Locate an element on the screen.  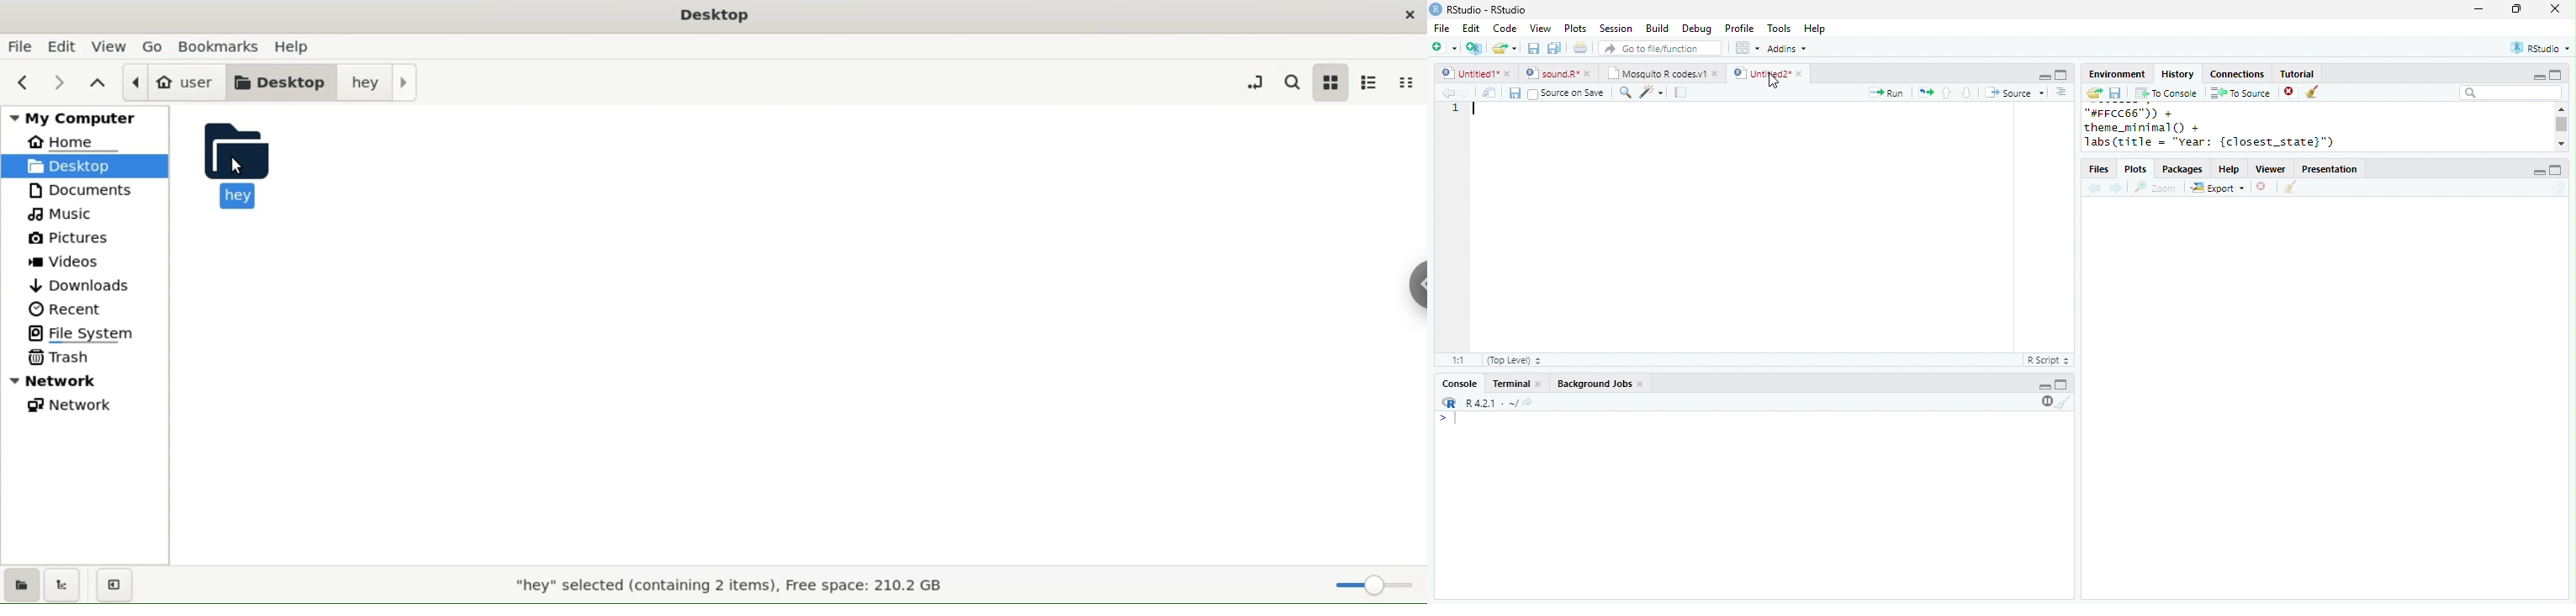
terminal is located at coordinates (1509, 384).